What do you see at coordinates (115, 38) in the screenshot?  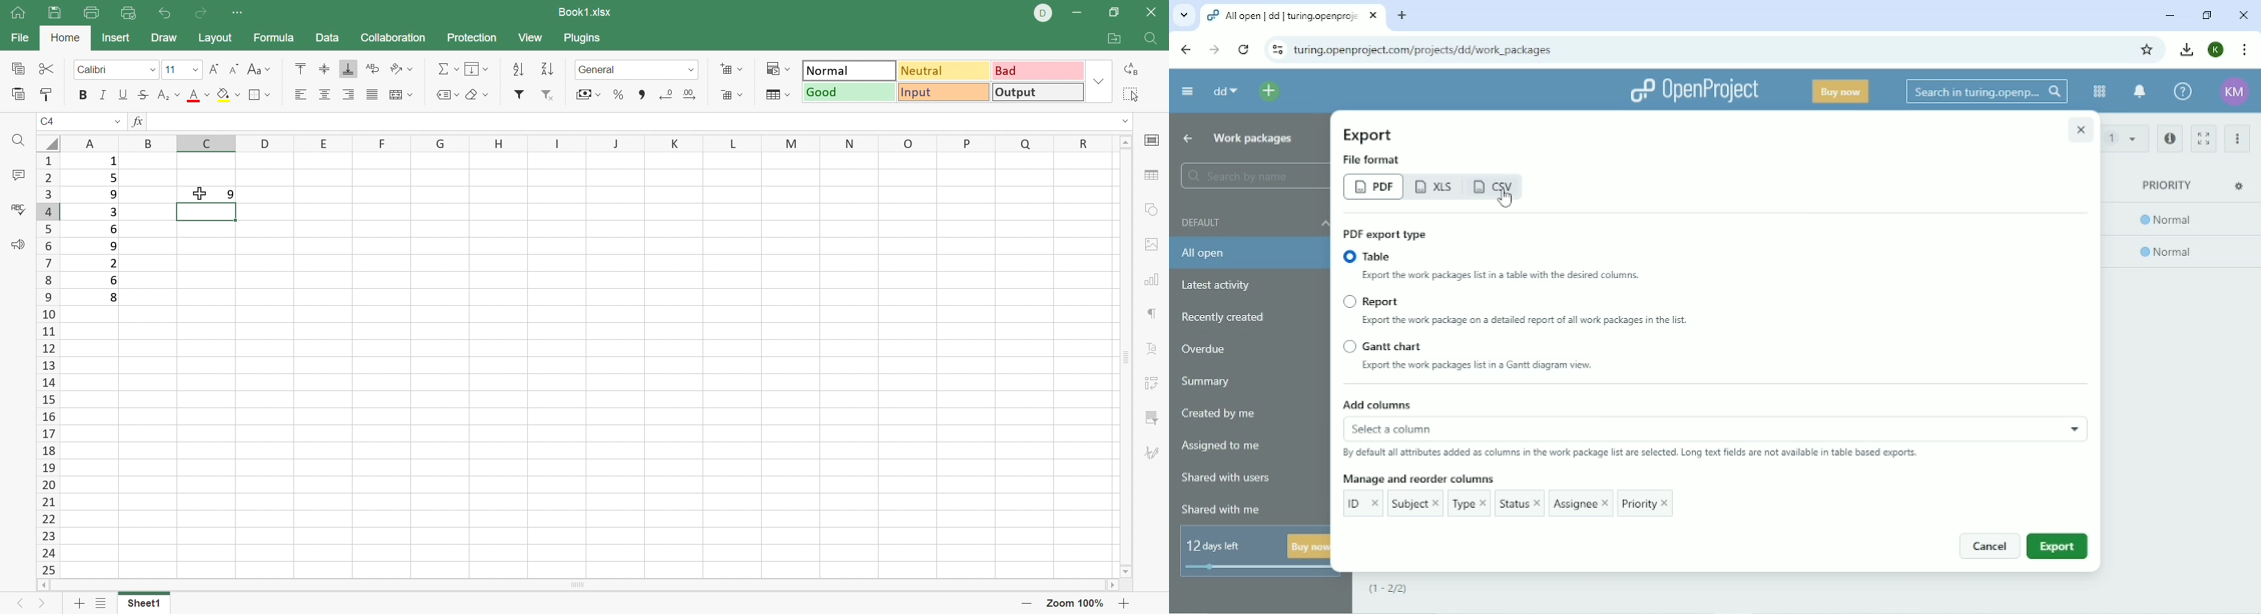 I see `Insert` at bounding box center [115, 38].